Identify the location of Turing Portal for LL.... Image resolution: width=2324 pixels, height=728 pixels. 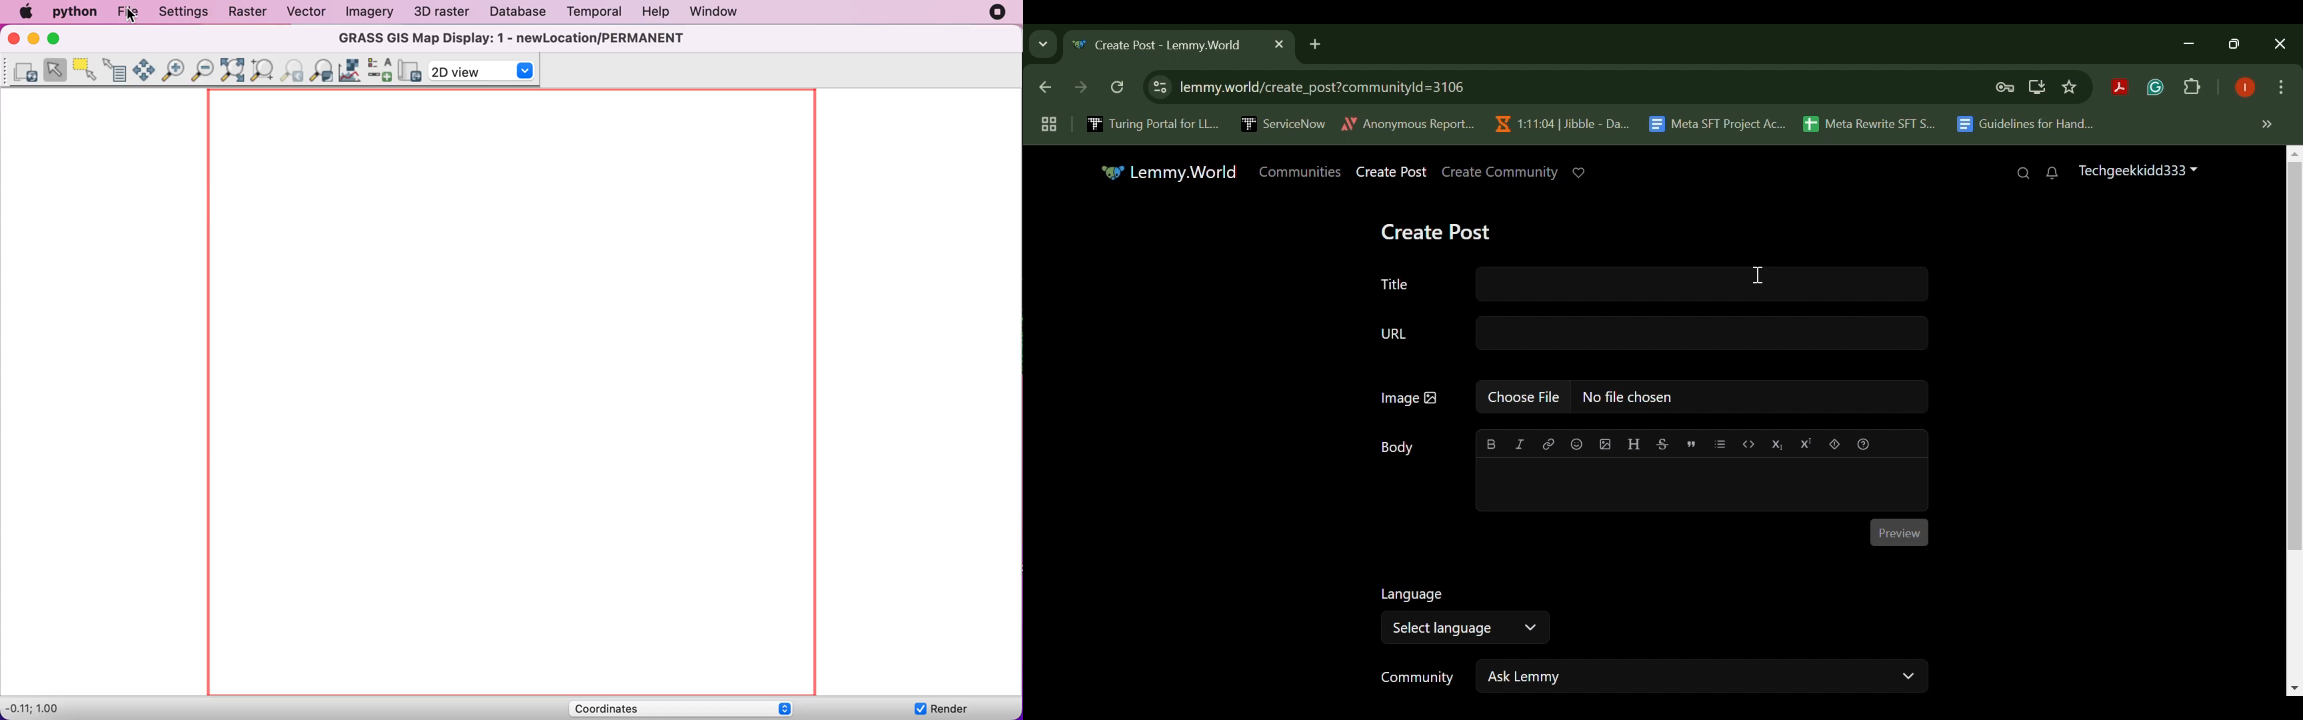
(1153, 126).